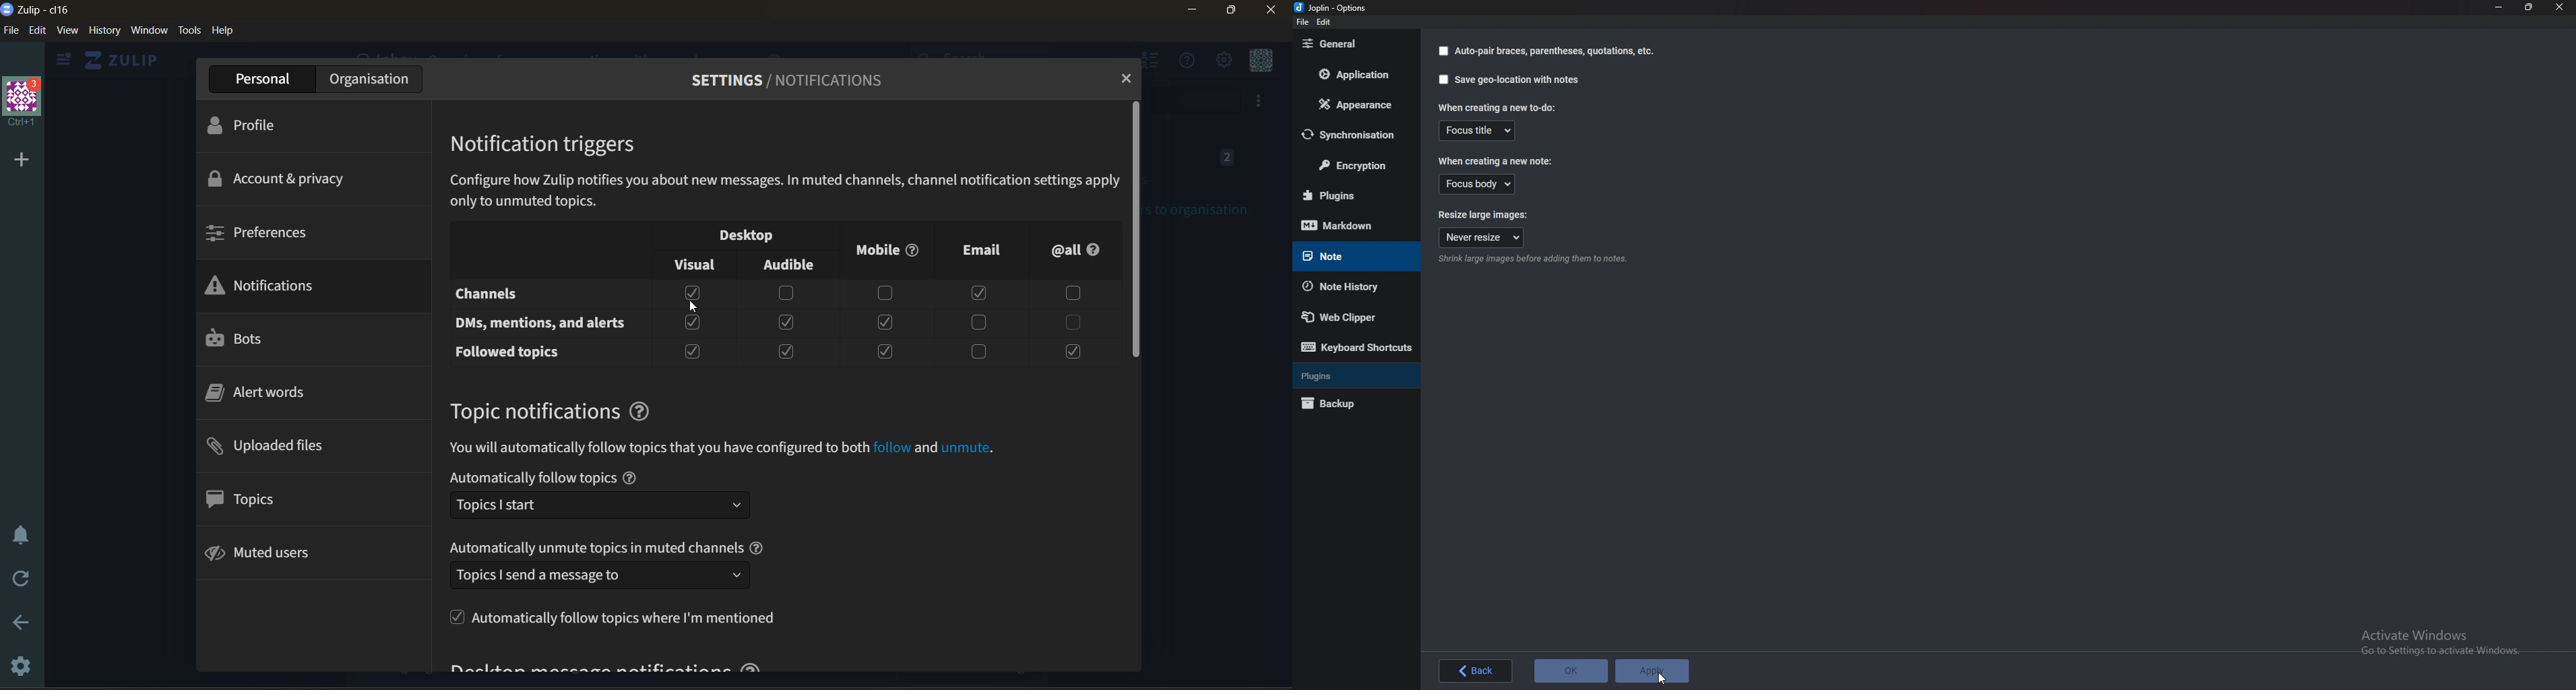 The height and width of the screenshot is (700, 2576). I want to click on Focus title, so click(1477, 130).